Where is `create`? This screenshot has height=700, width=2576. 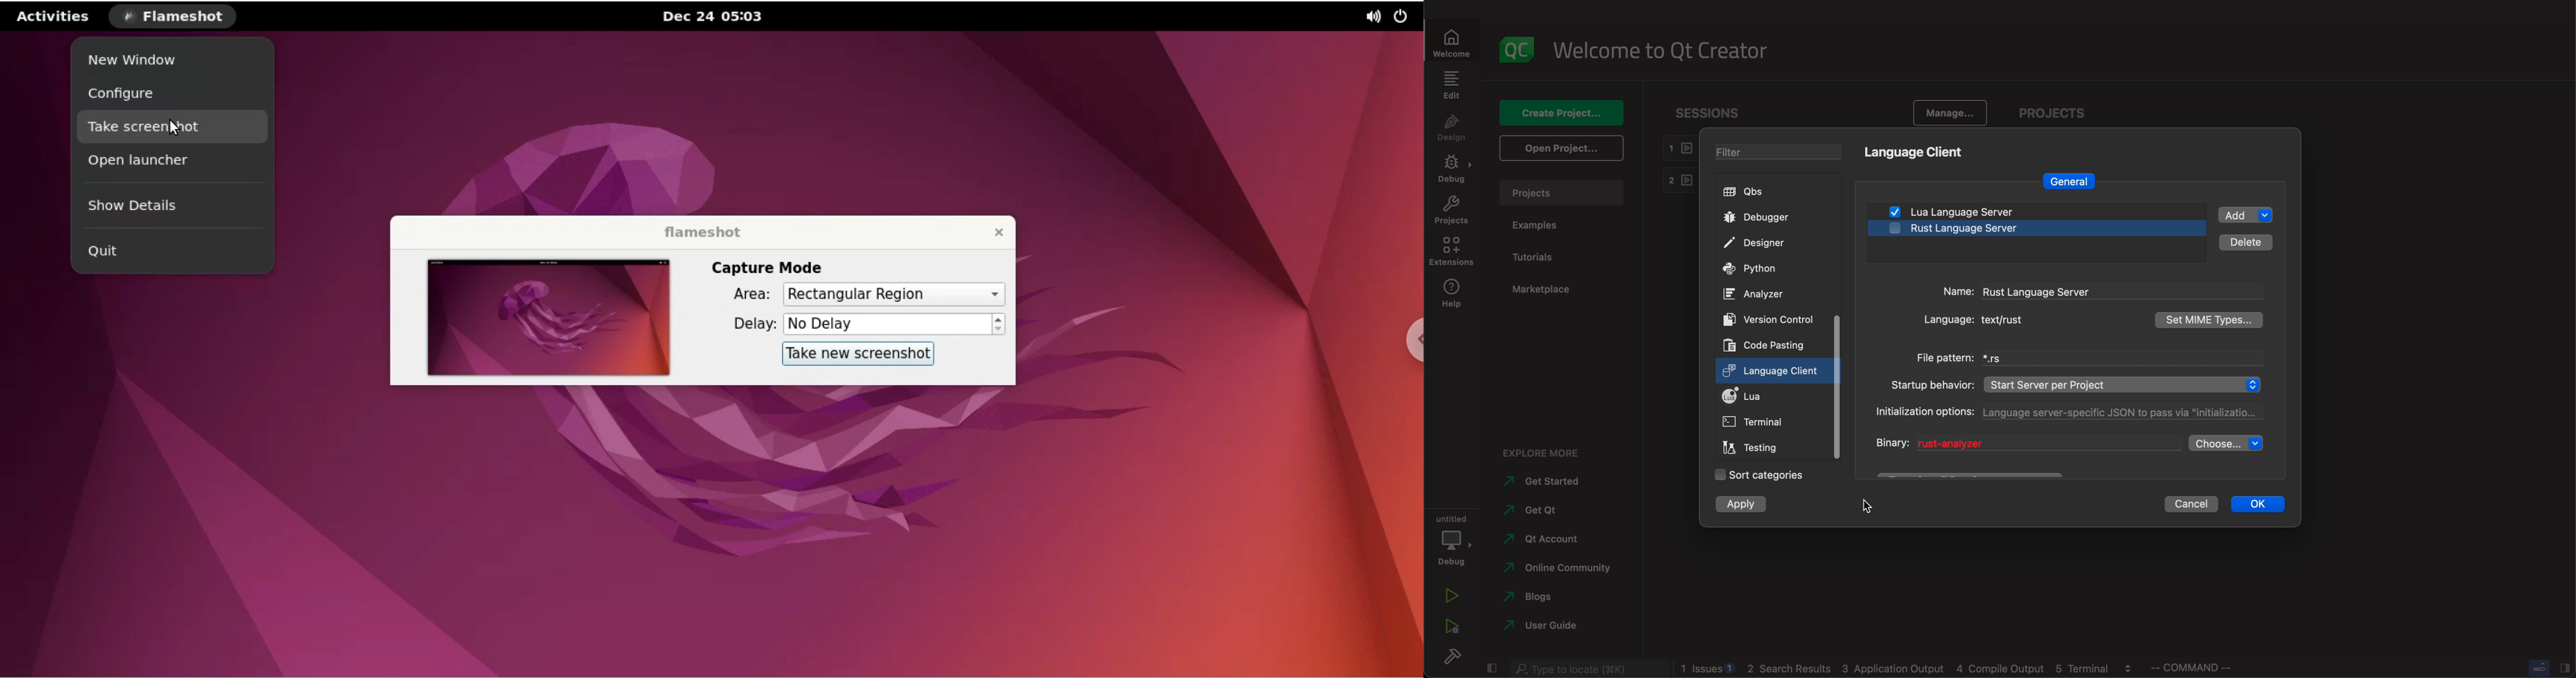
create is located at coordinates (1558, 114).